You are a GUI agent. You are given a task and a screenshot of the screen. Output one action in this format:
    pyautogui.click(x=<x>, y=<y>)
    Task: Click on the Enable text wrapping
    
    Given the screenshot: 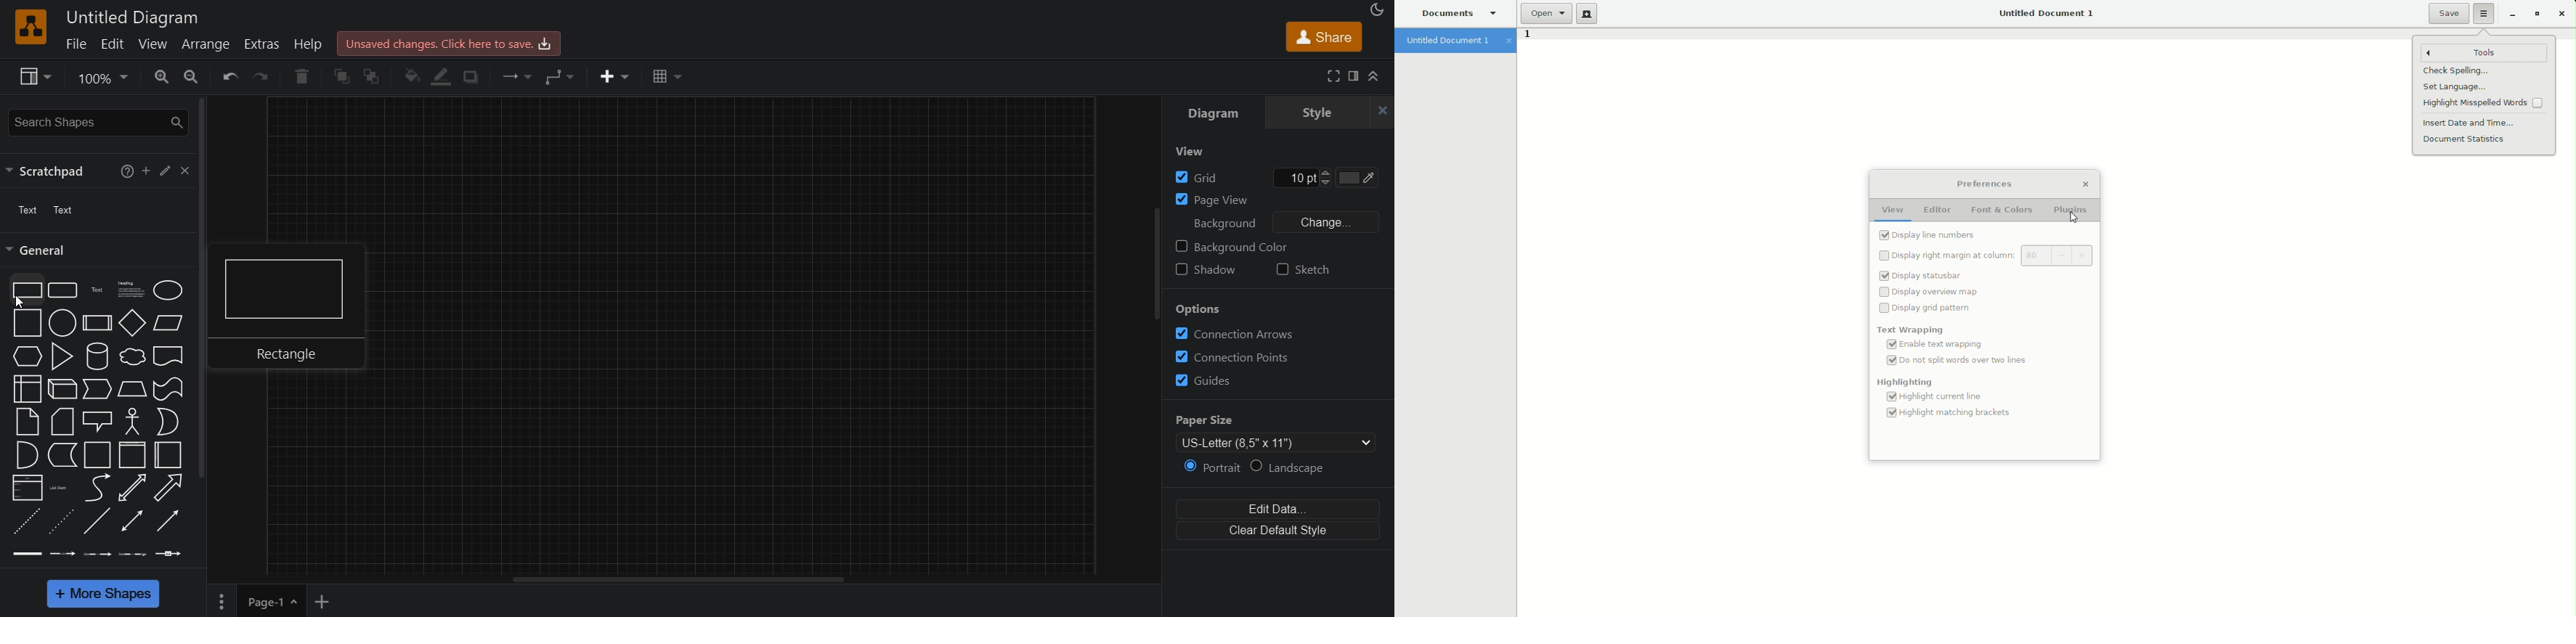 What is the action you would take?
    pyautogui.click(x=1939, y=344)
    